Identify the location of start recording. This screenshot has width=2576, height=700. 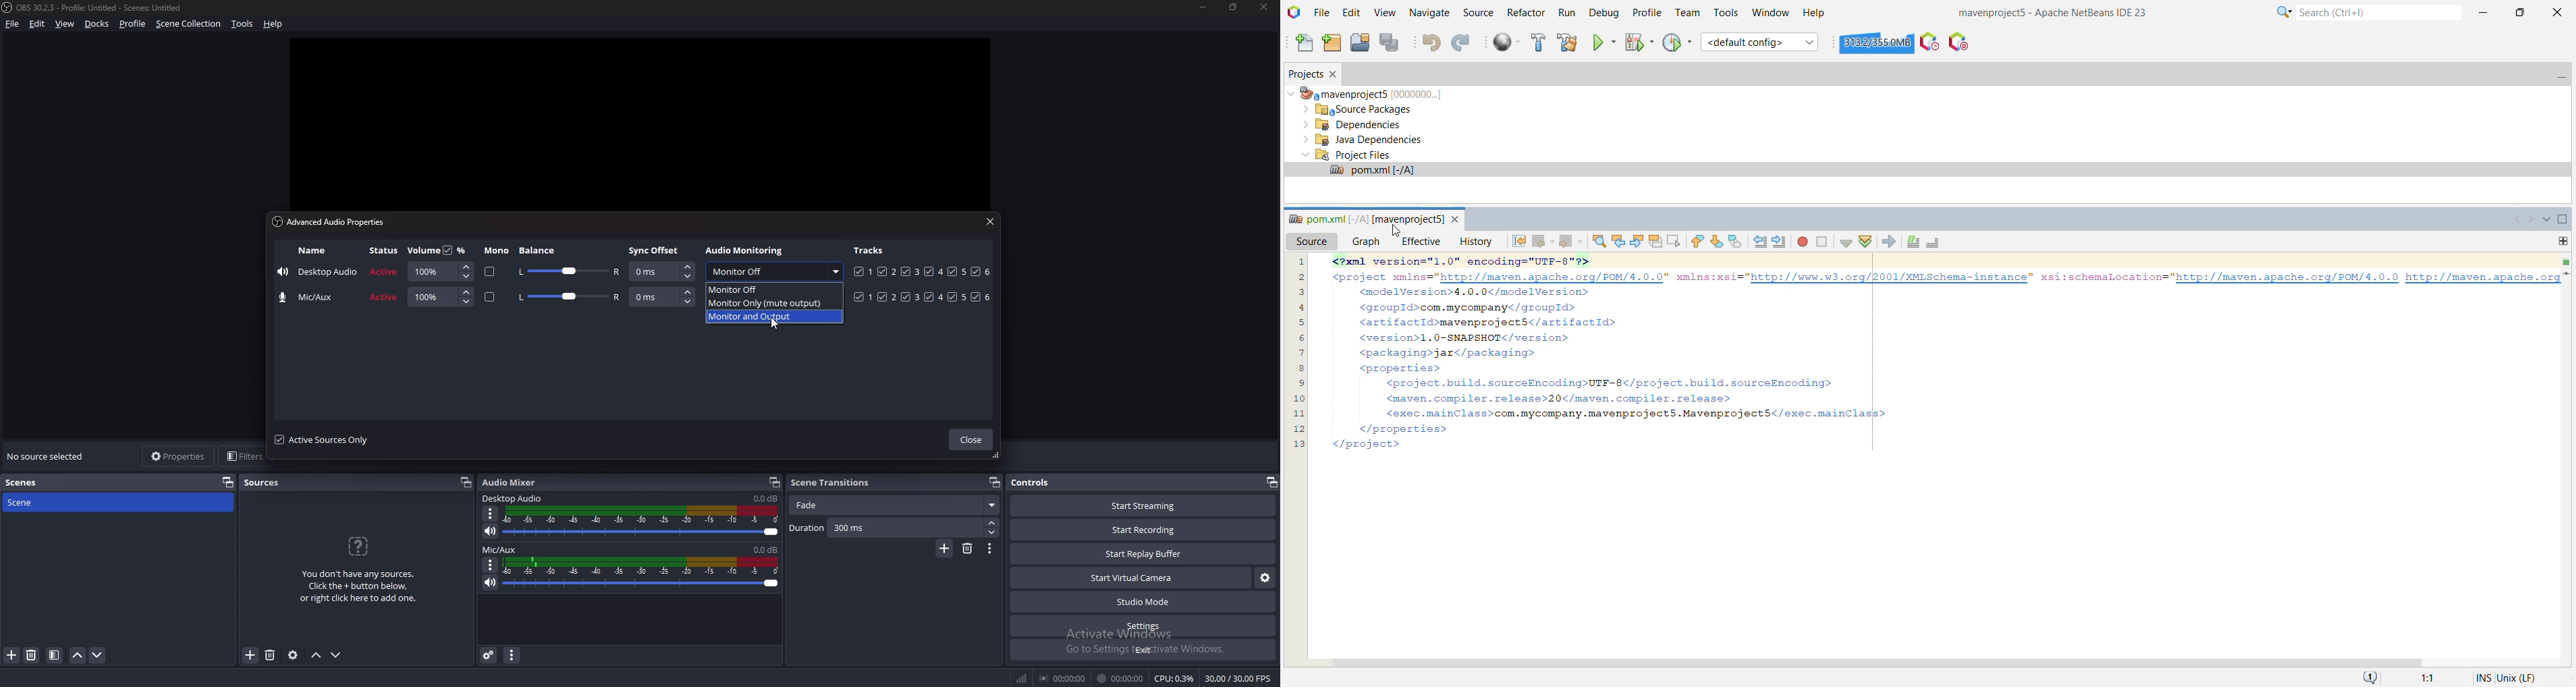
(1145, 529).